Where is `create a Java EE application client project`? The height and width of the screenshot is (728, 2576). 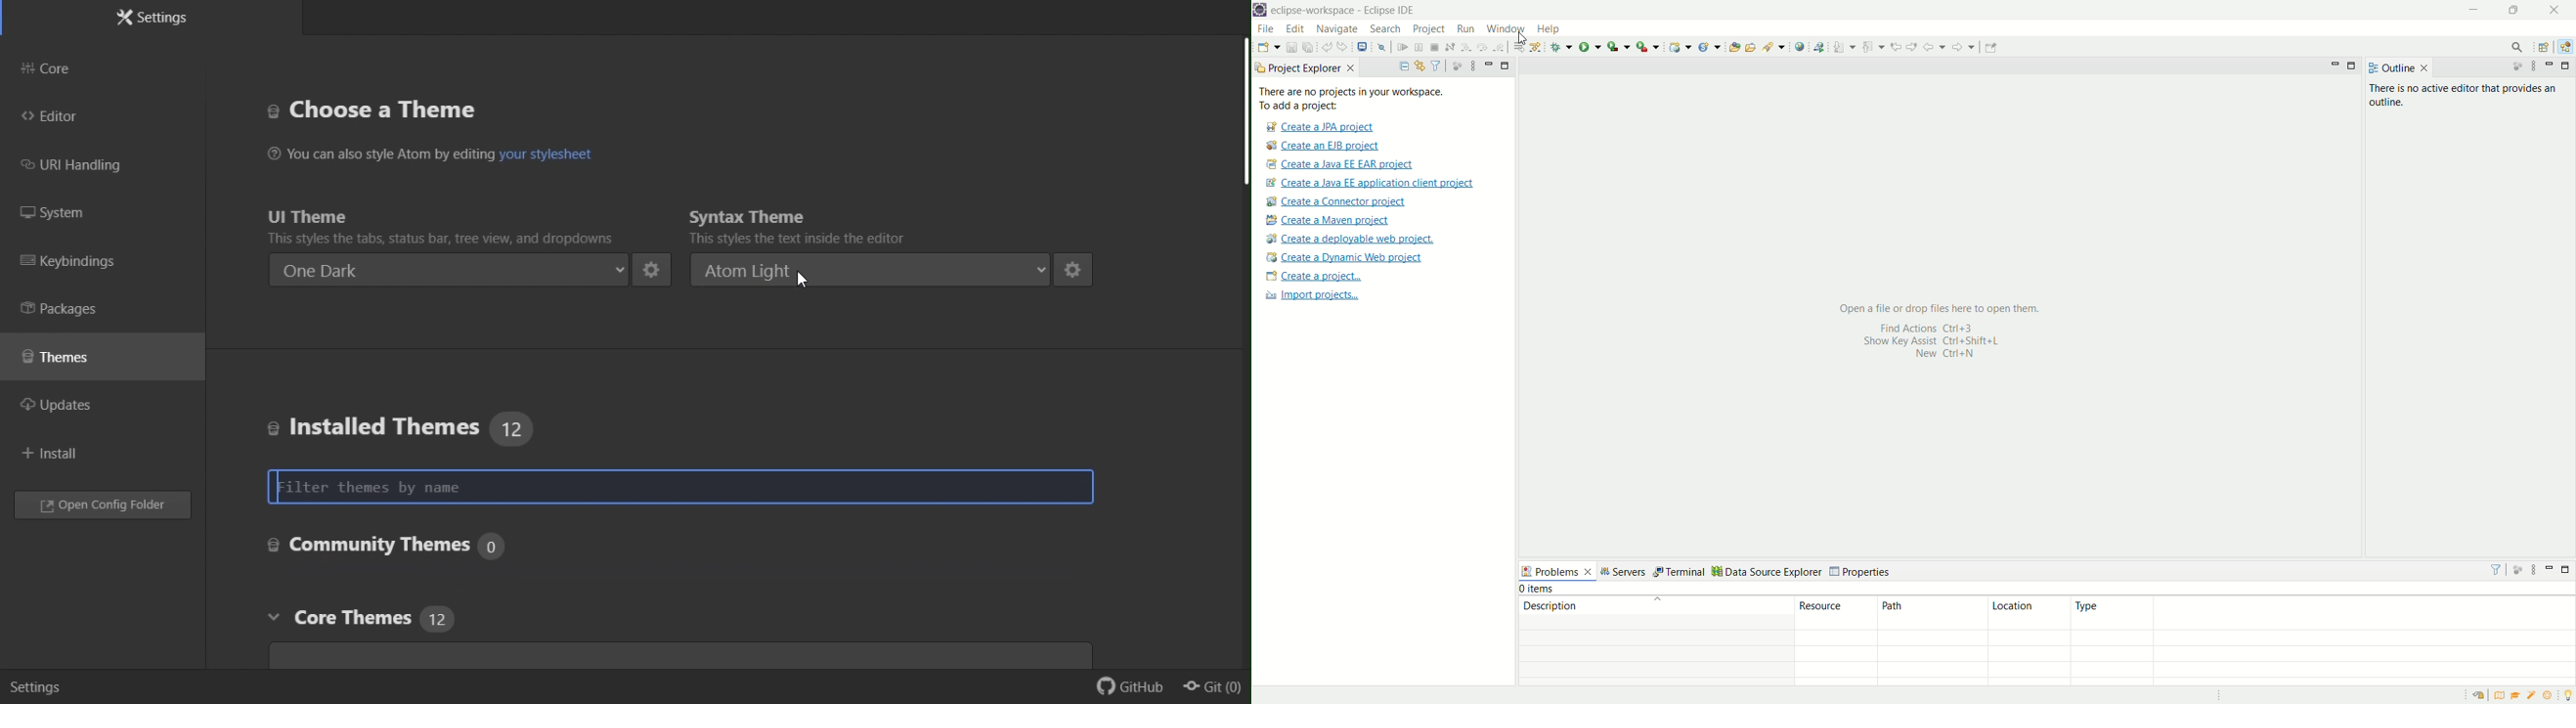
create a Java EE application client project is located at coordinates (1370, 184).